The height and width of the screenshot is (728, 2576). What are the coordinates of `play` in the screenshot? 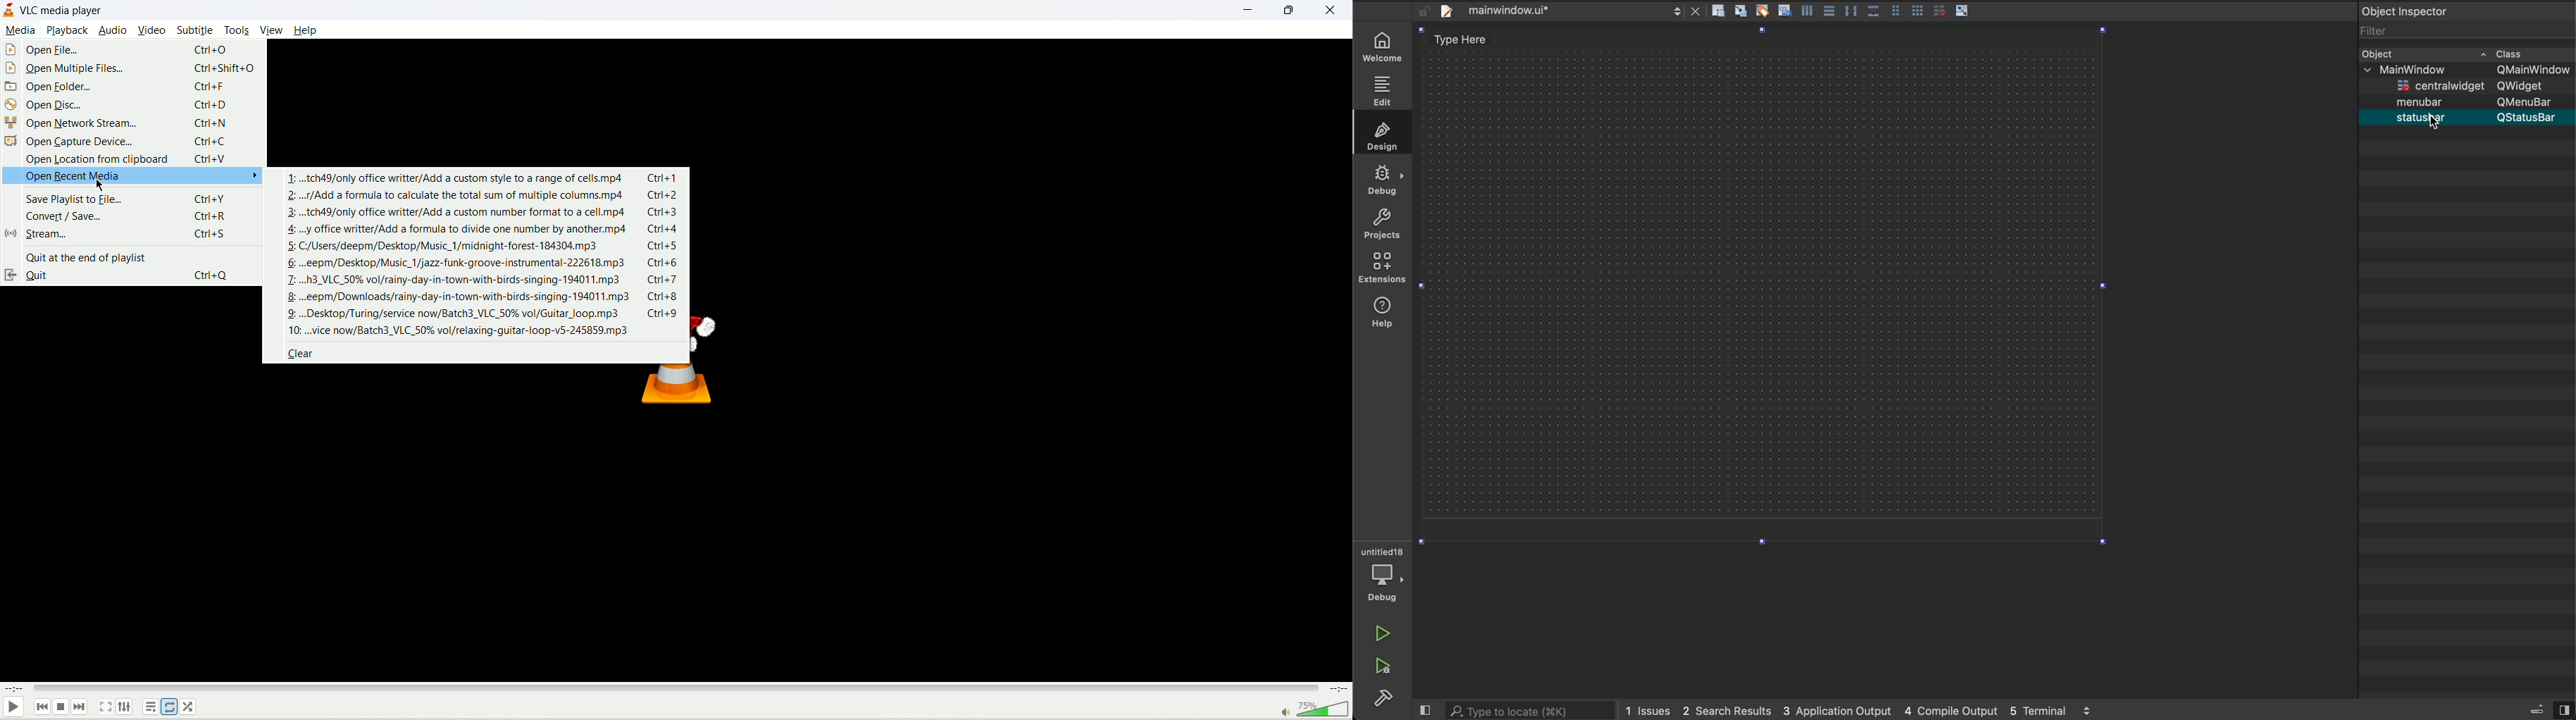 It's located at (12, 709).